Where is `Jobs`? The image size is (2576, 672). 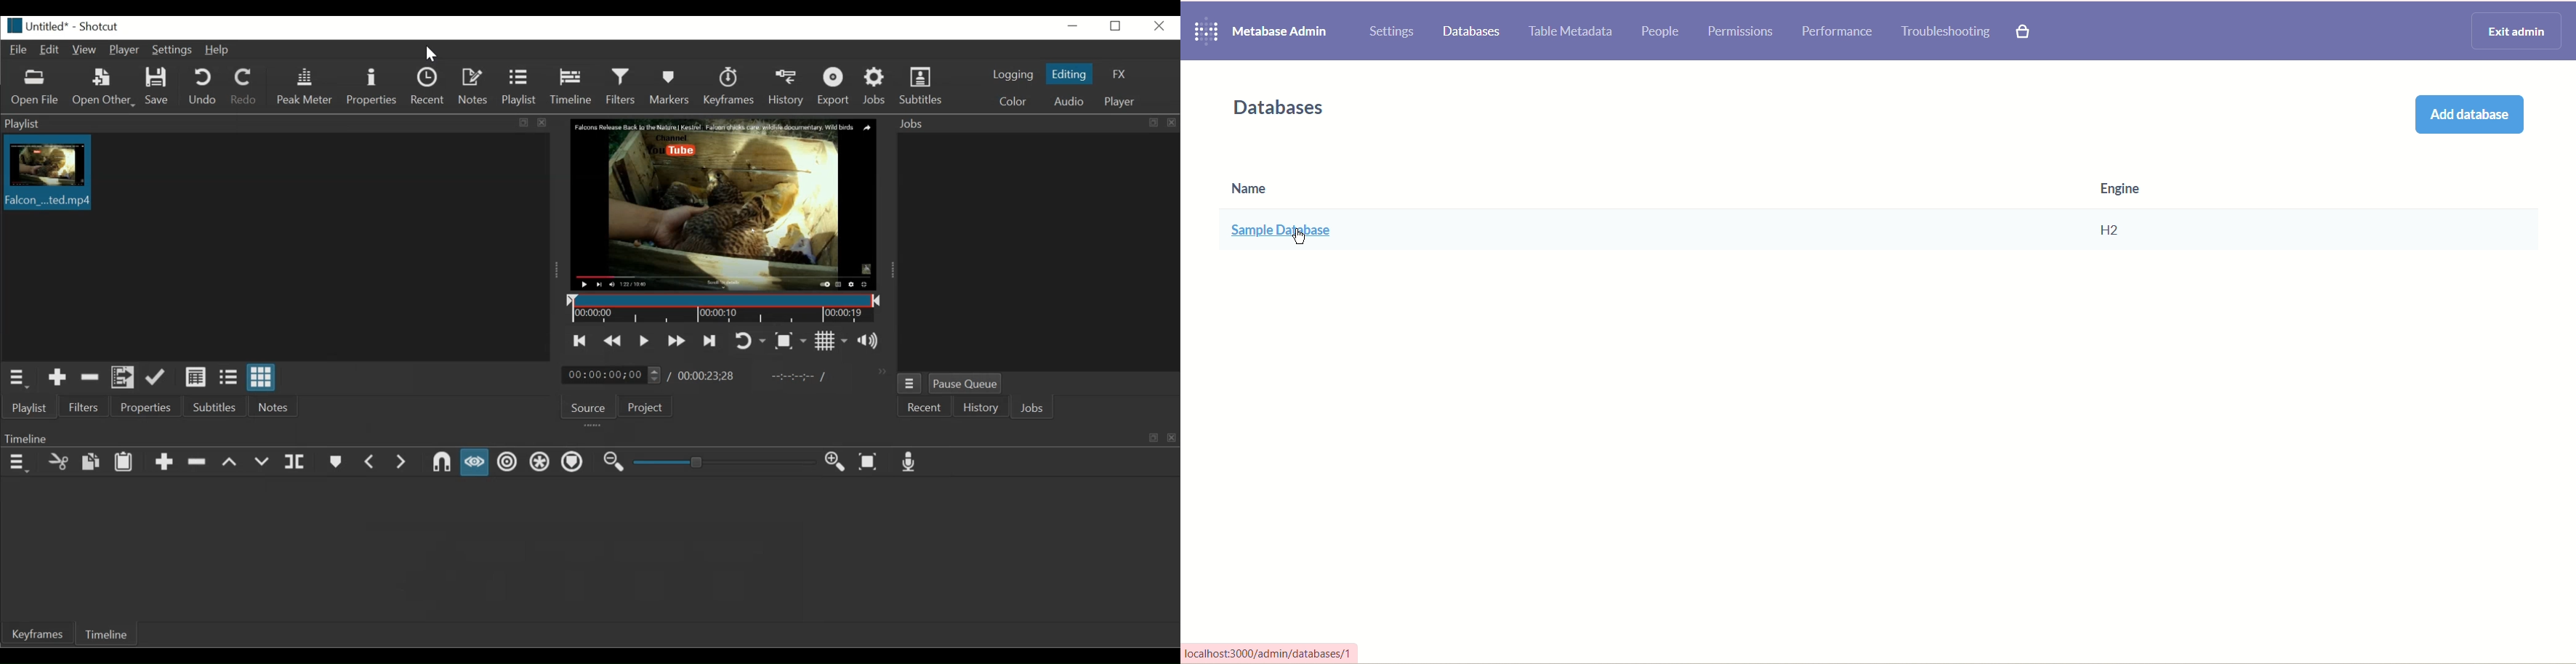 Jobs is located at coordinates (1037, 124).